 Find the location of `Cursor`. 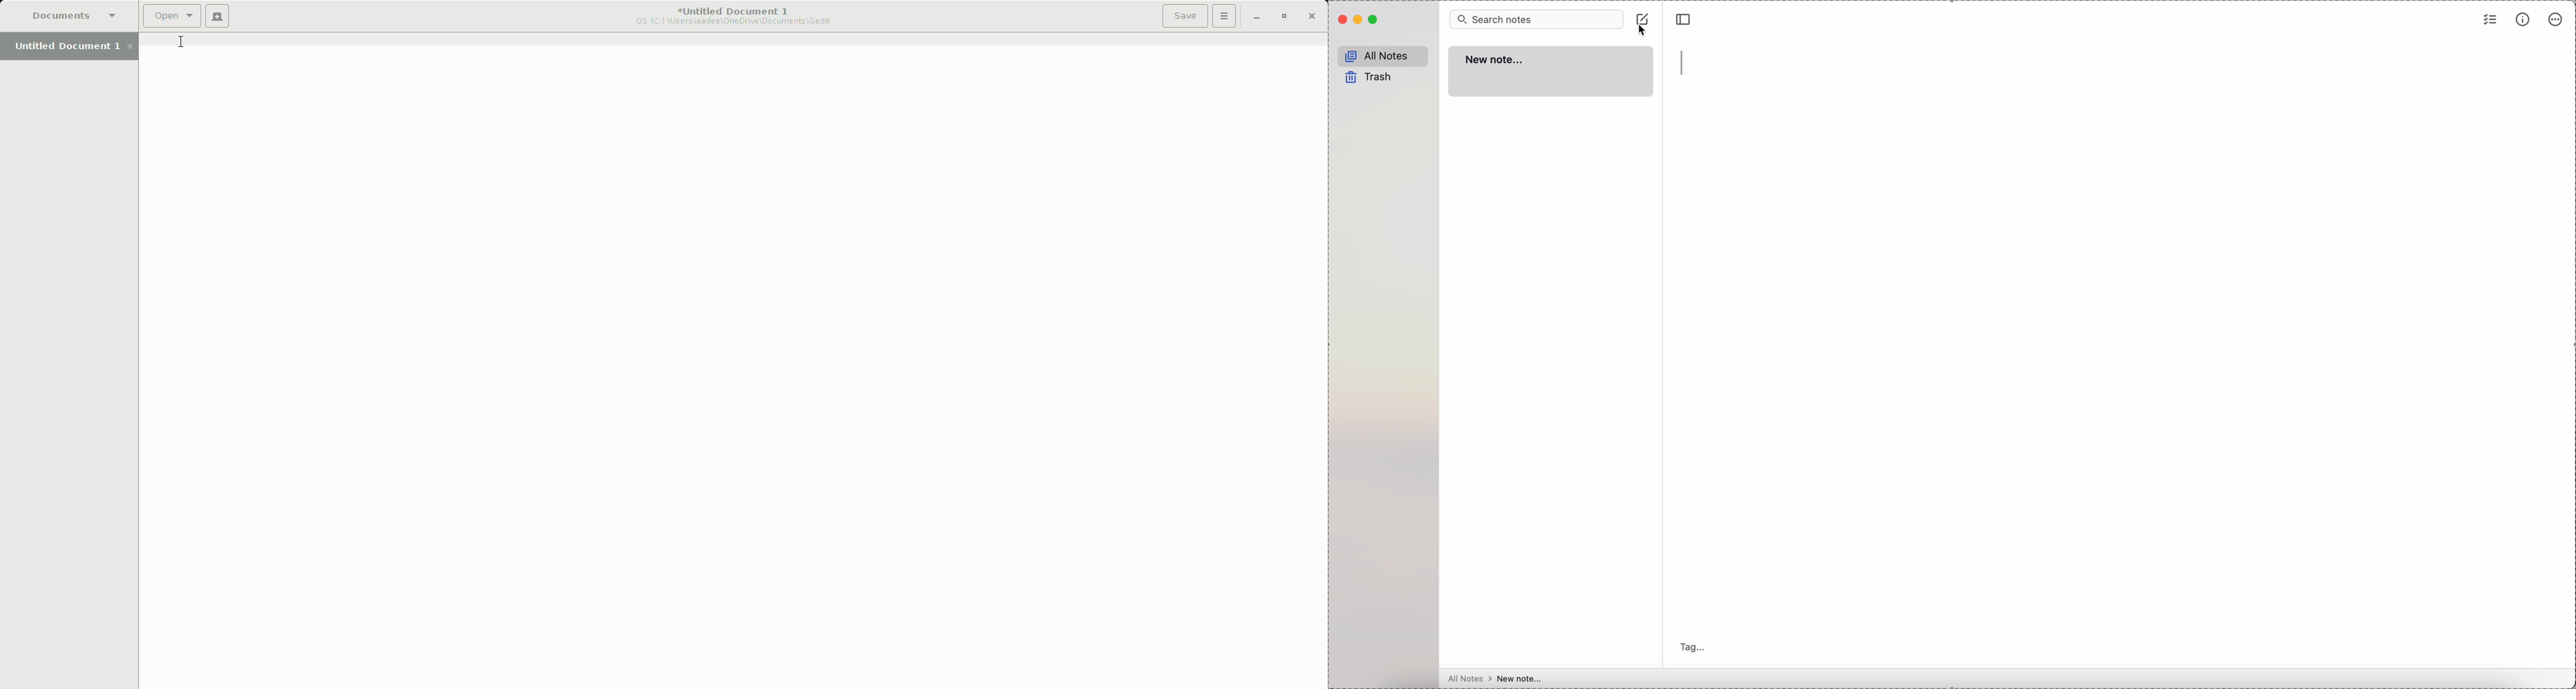

Cursor is located at coordinates (181, 44).